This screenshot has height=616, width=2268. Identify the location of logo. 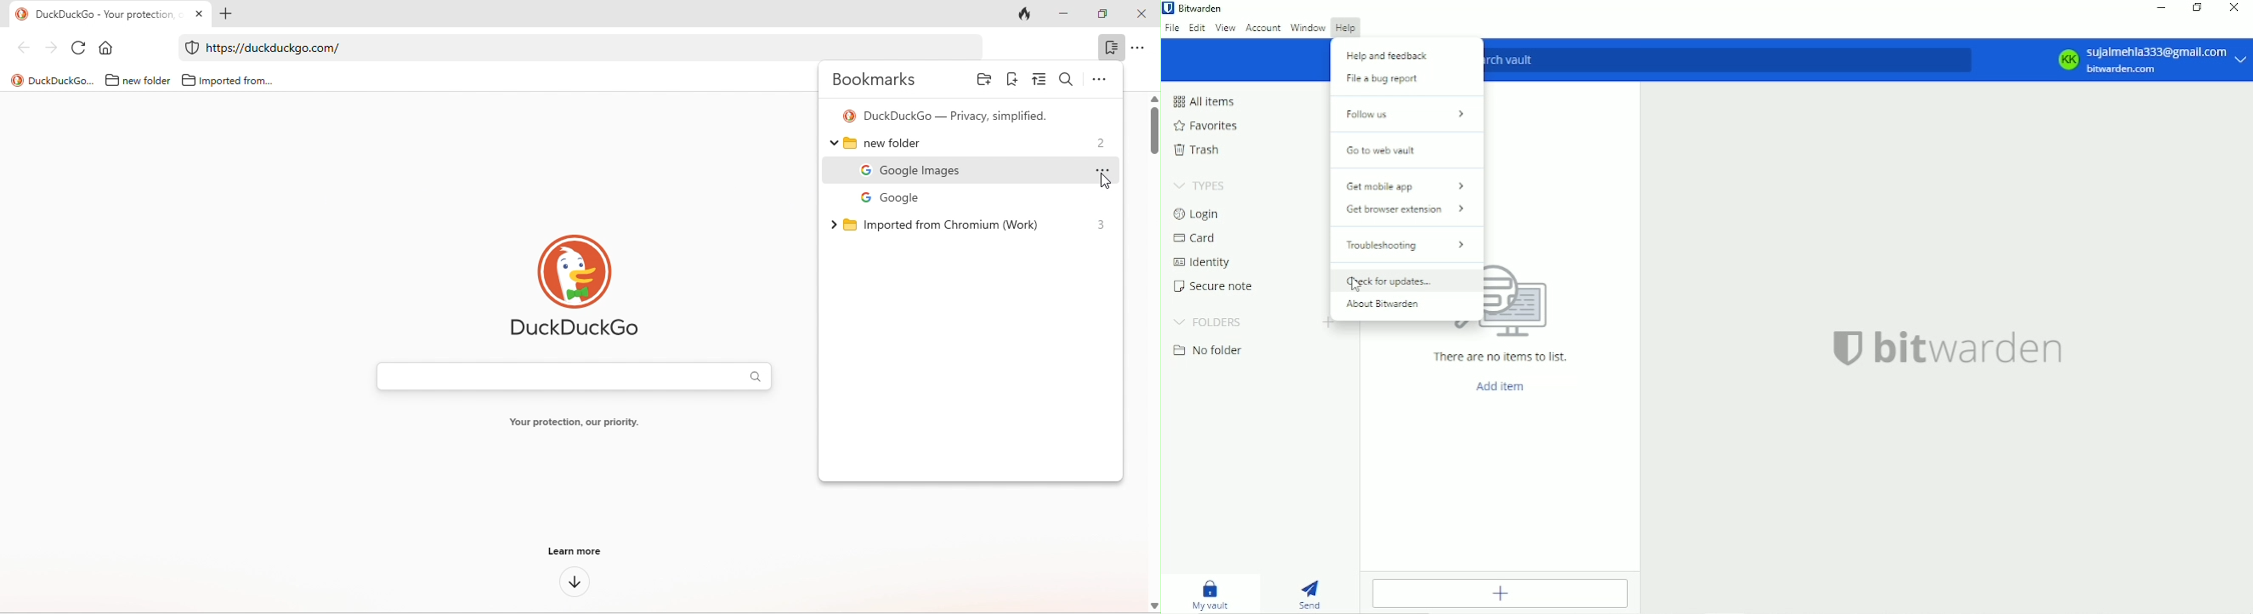
(1528, 303).